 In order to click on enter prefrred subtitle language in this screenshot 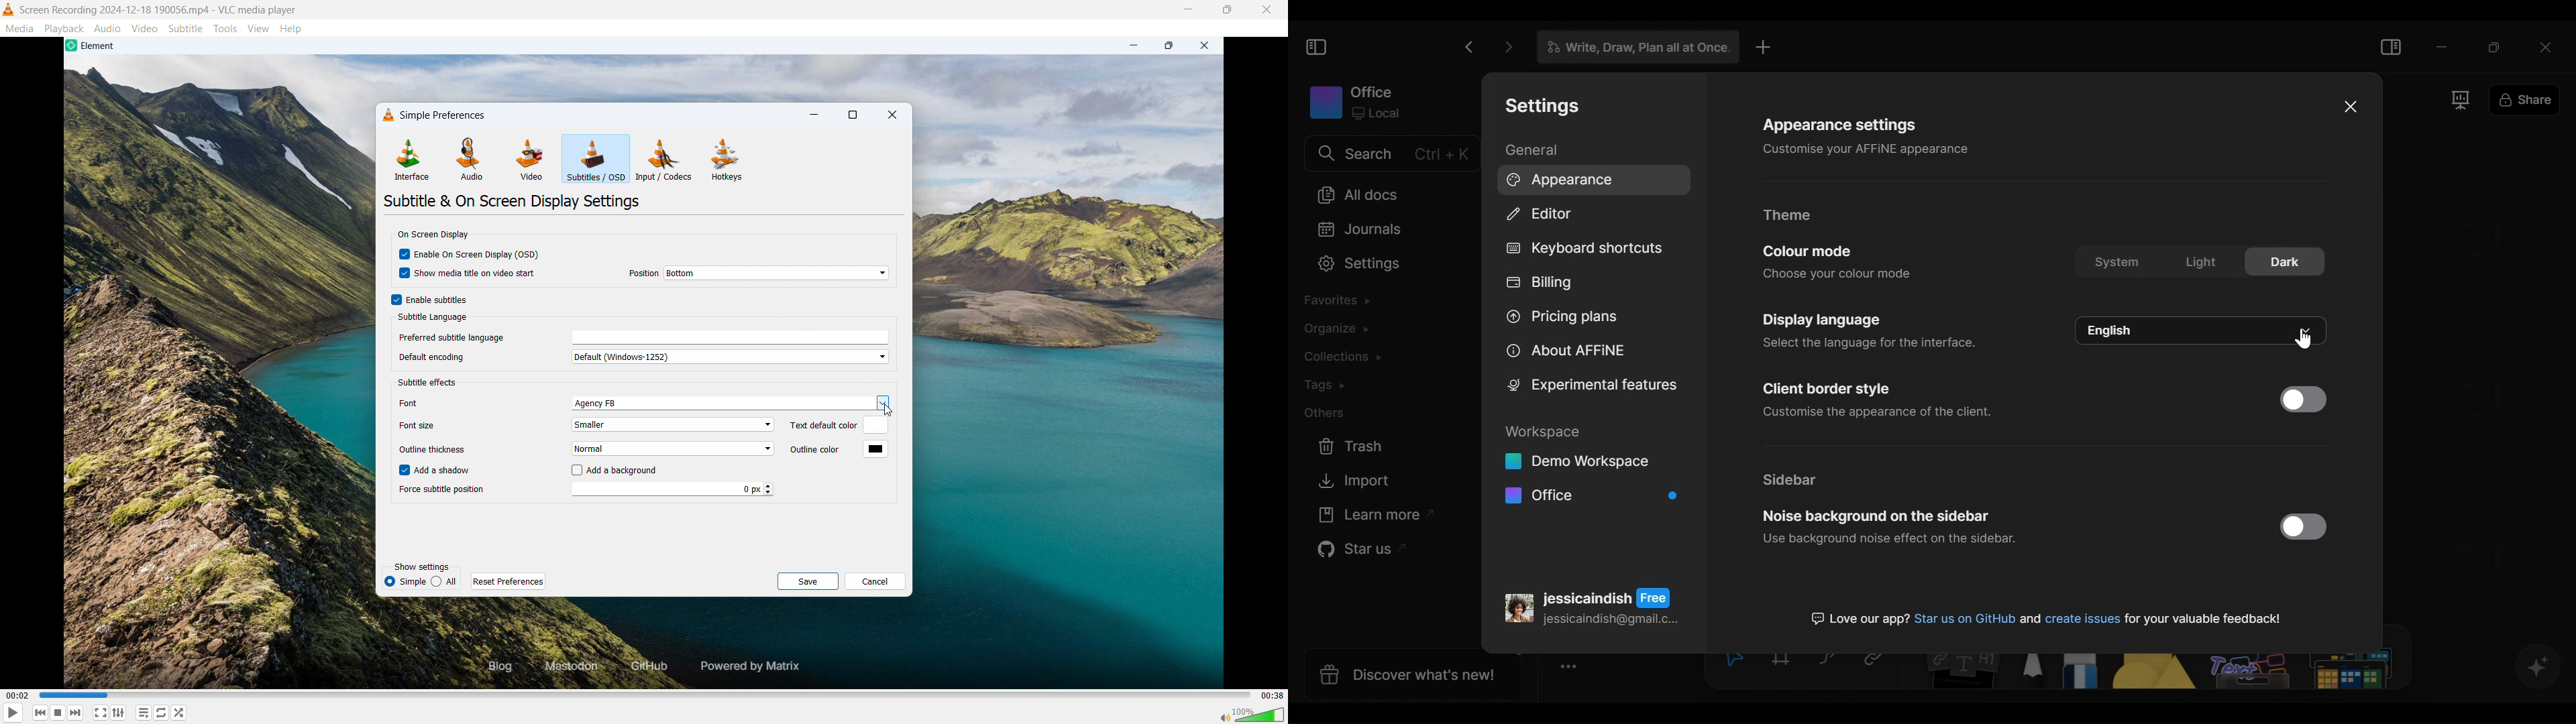, I will do `click(731, 338)`.